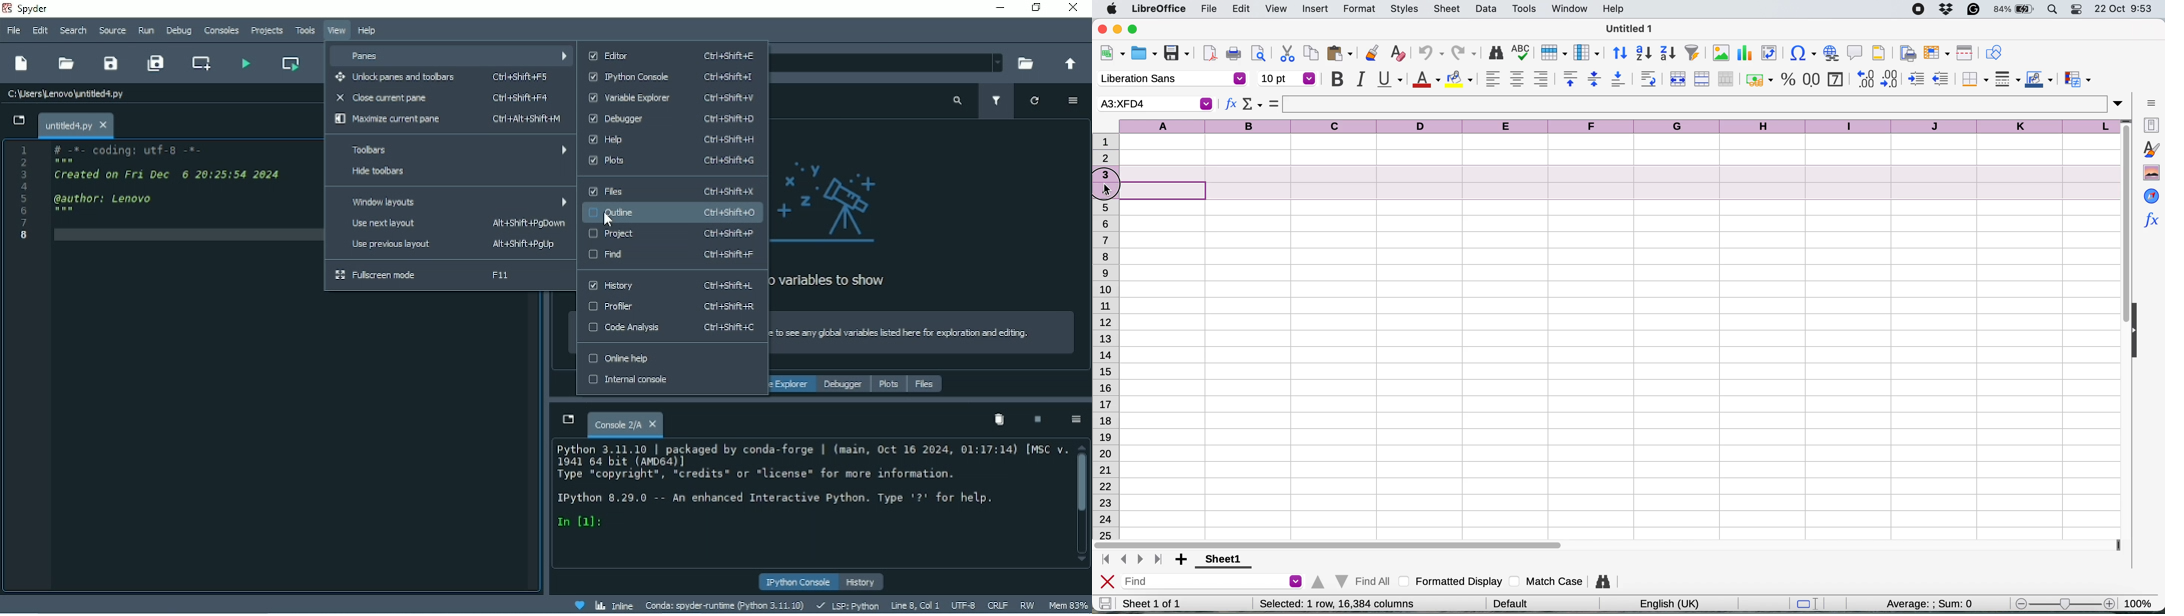  I want to click on Console, so click(814, 486).